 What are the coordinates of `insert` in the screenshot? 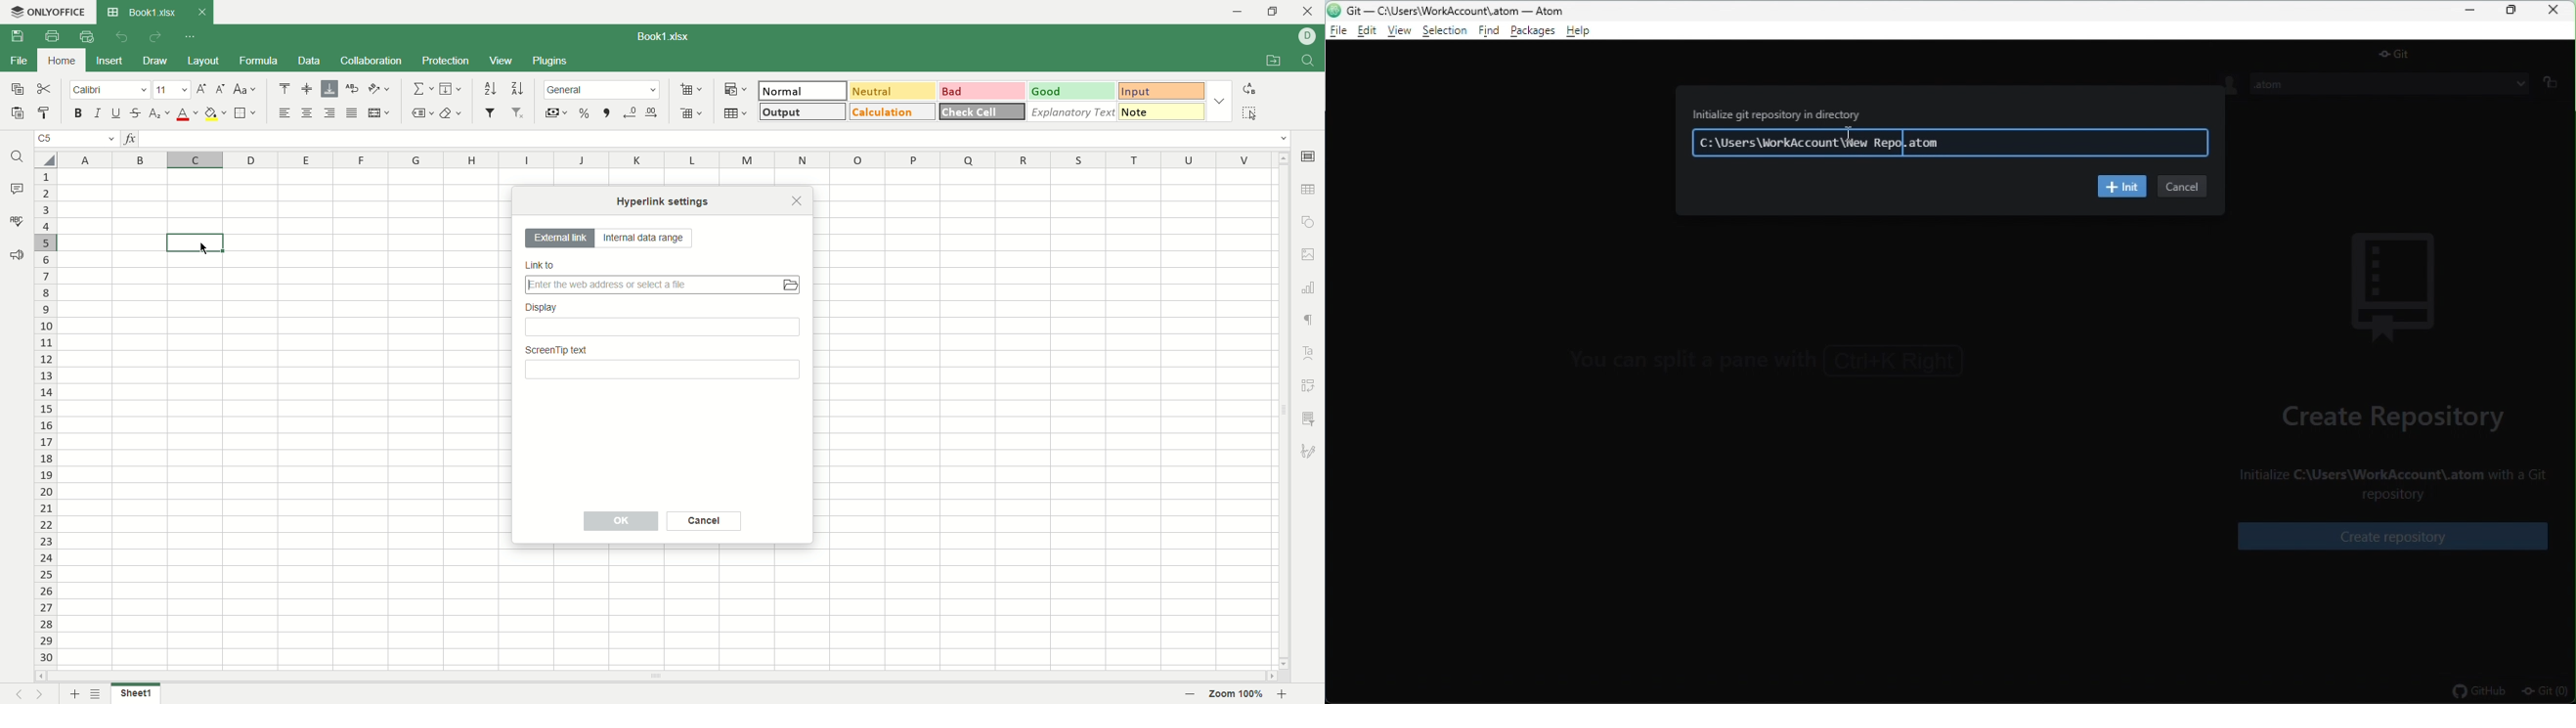 It's located at (110, 60).